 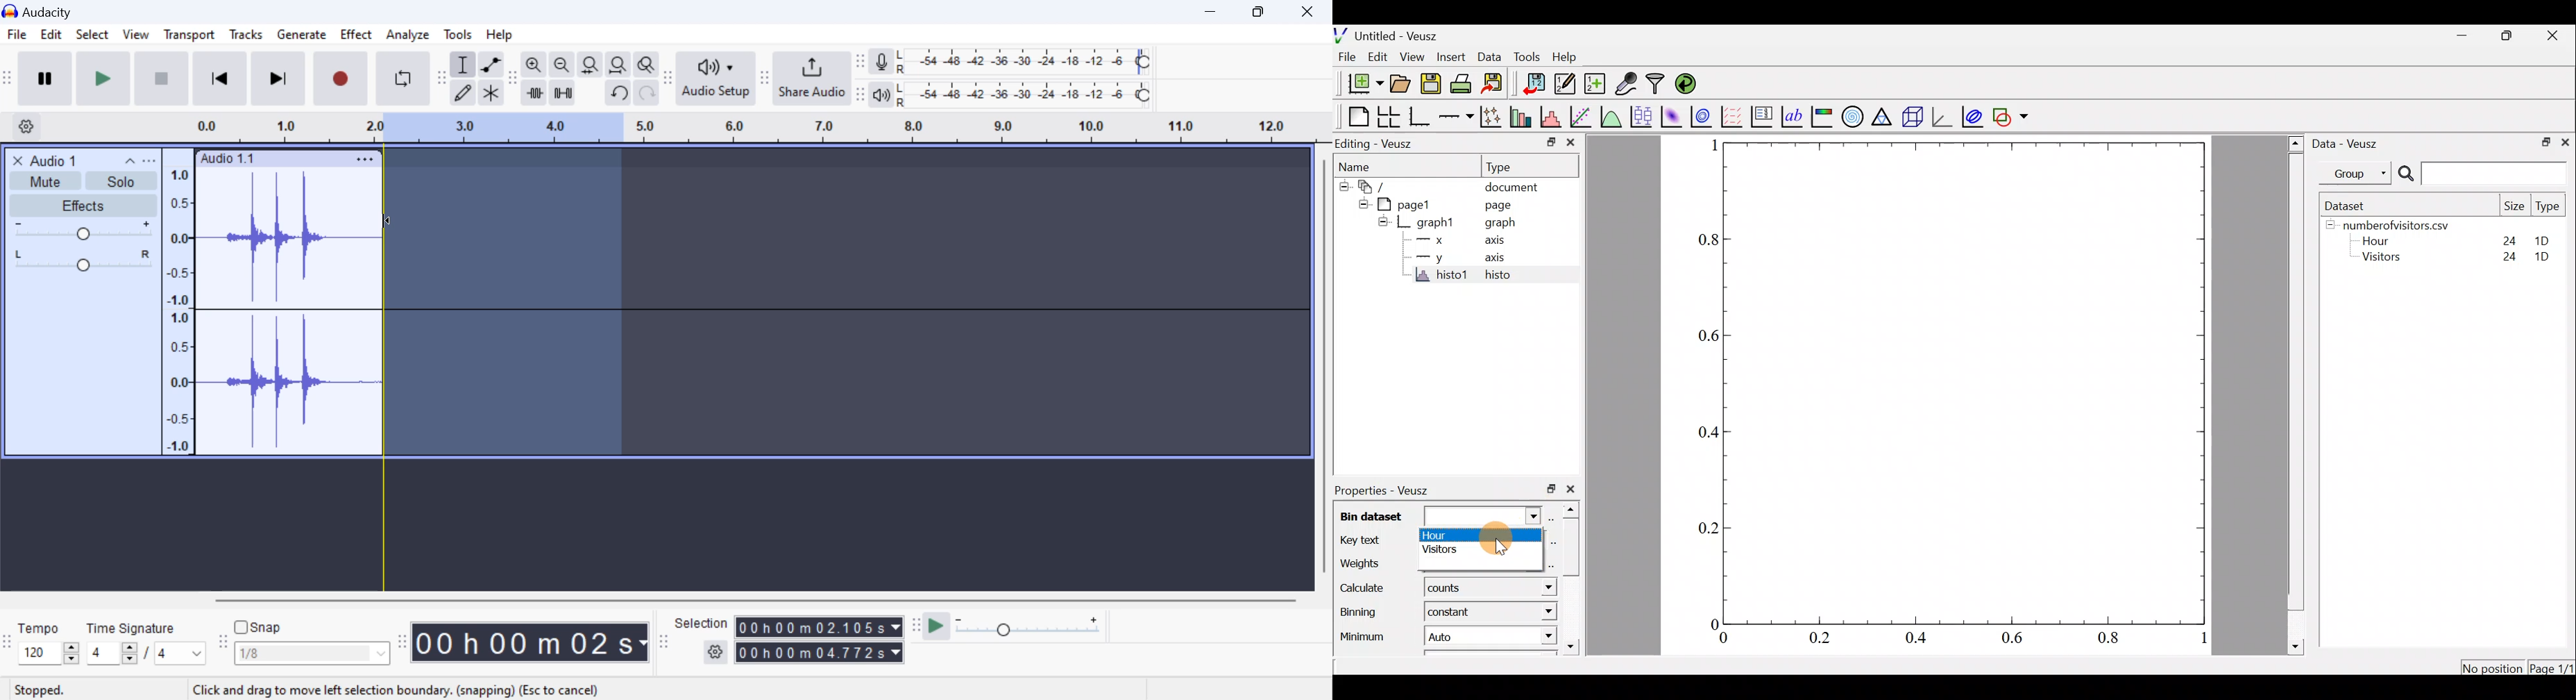 What do you see at coordinates (1262, 10) in the screenshot?
I see `Minimize` at bounding box center [1262, 10].